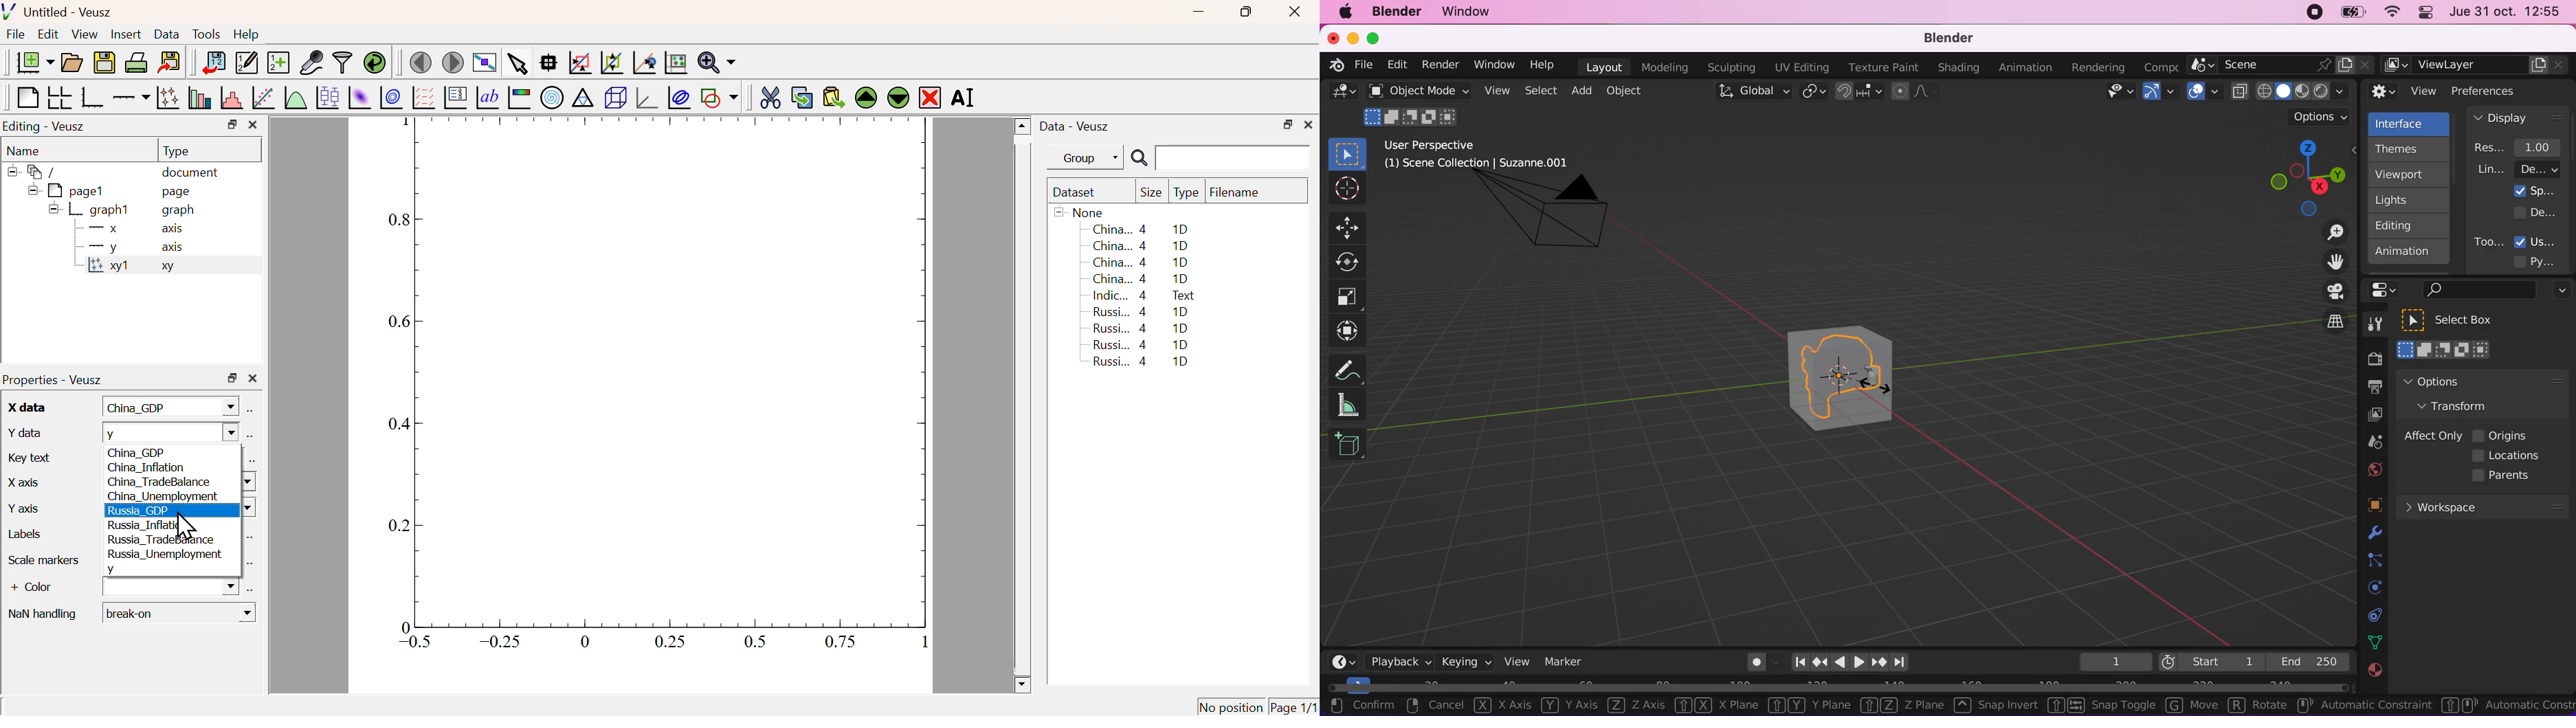 This screenshot has width=2576, height=728. Describe the element at coordinates (454, 63) in the screenshot. I see `Move to next page` at that location.